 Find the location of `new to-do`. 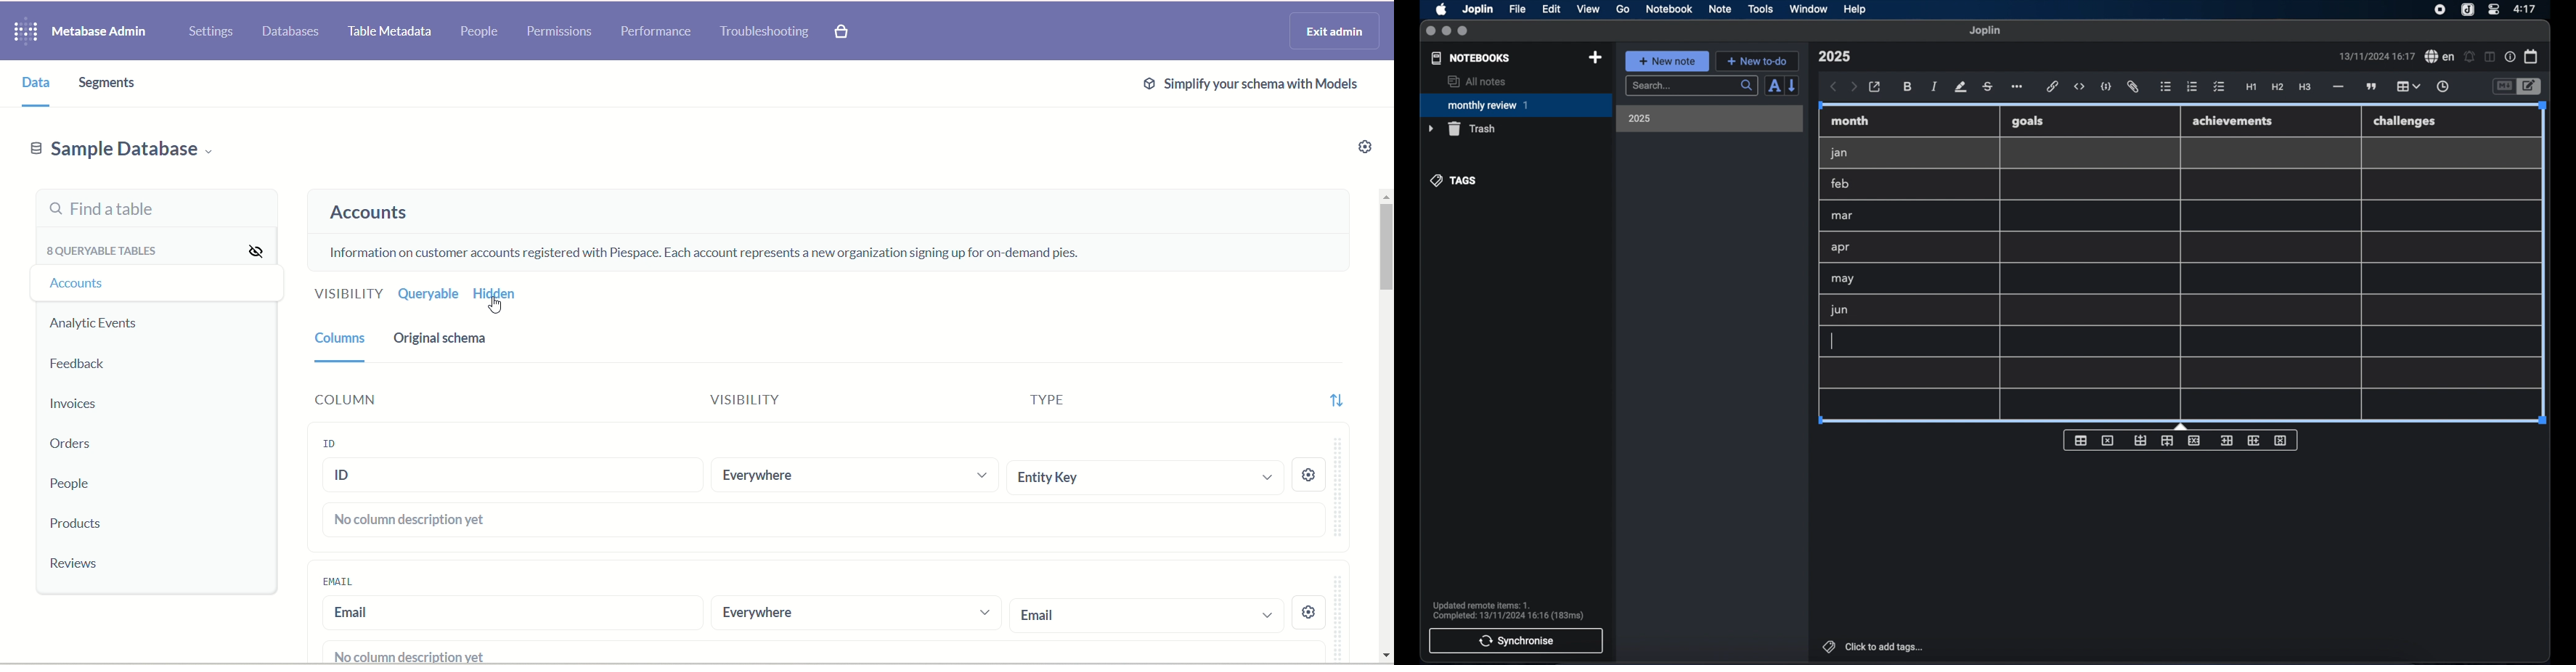

new to-do is located at coordinates (1758, 61).